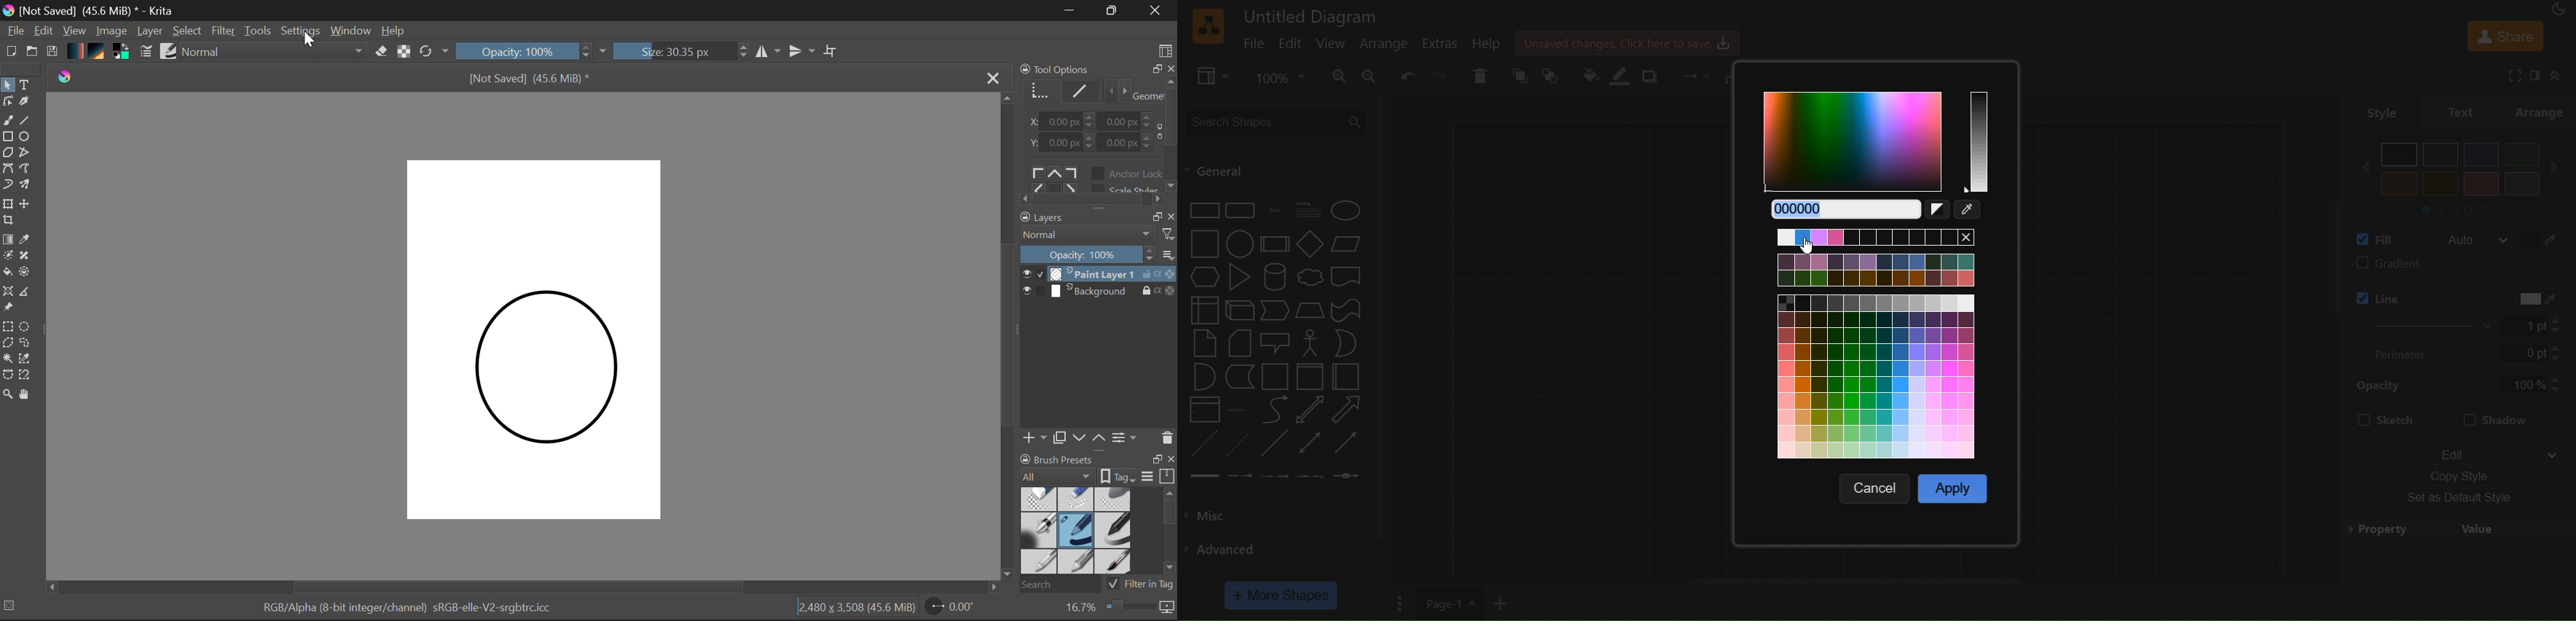 The height and width of the screenshot is (644, 2576). What do you see at coordinates (1880, 345) in the screenshot?
I see `color palette` at bounding box center [1880, 345].